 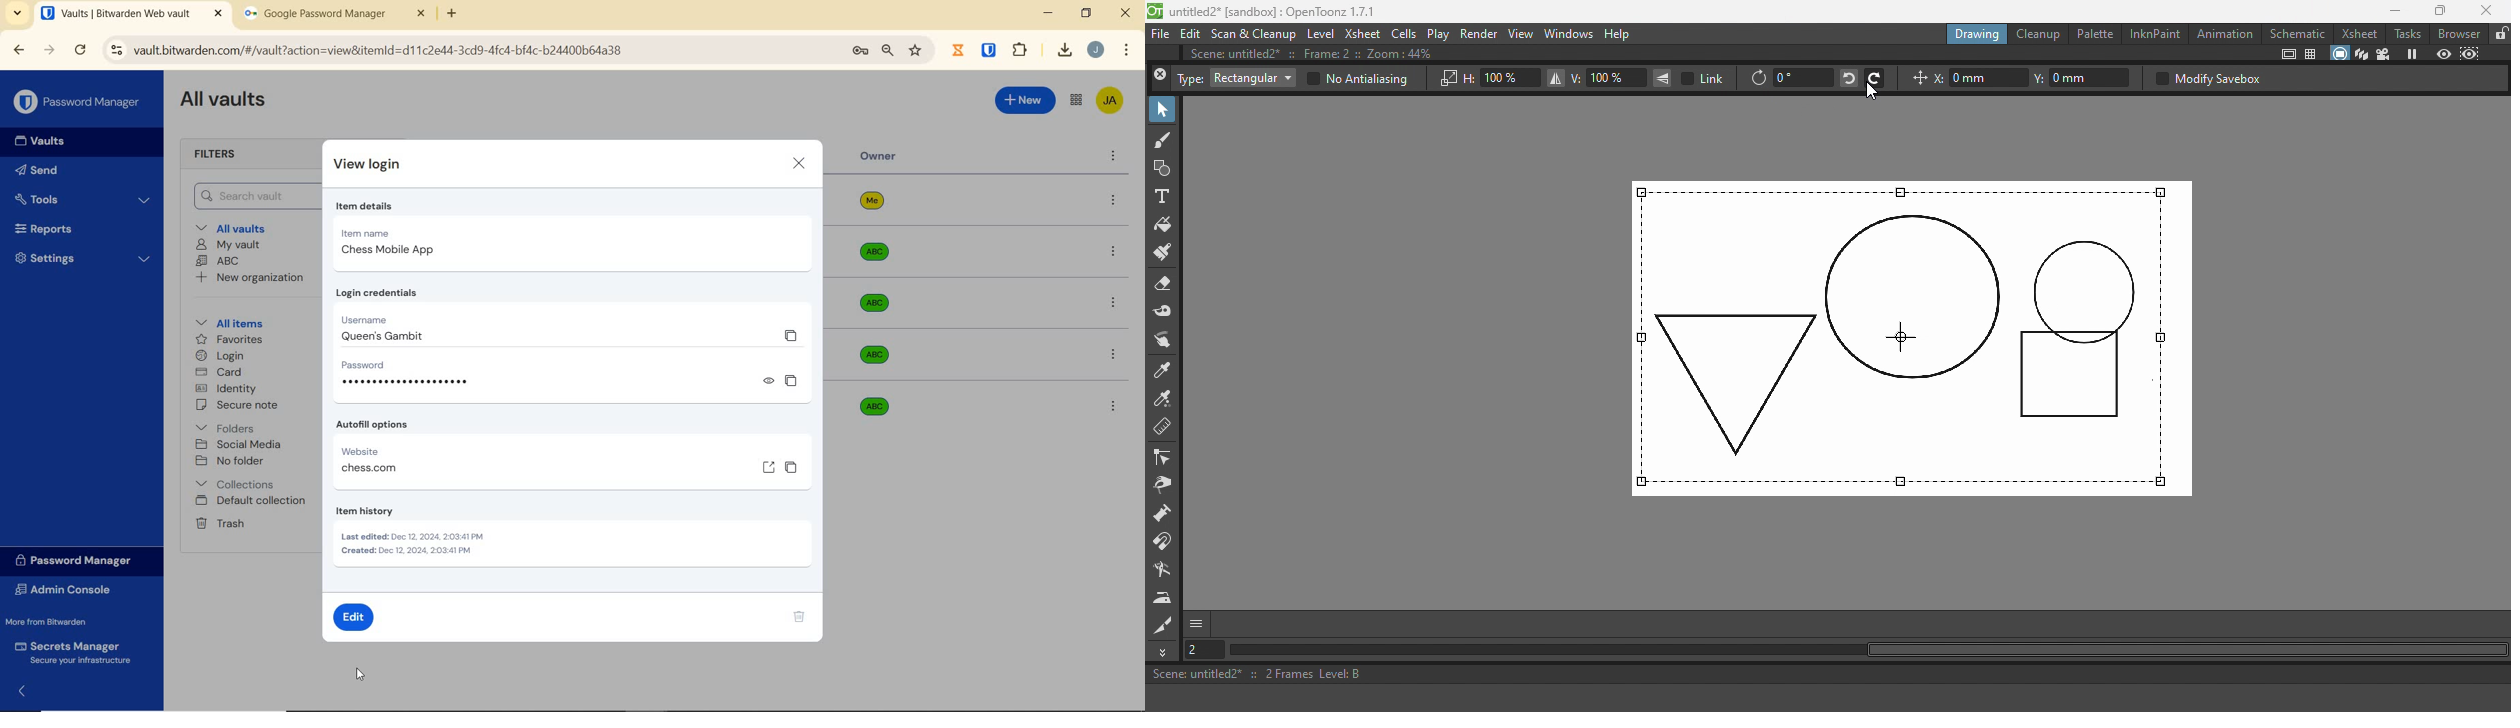 I want to click on toggle between admin console and password manager, so click(x=1076, y=101).